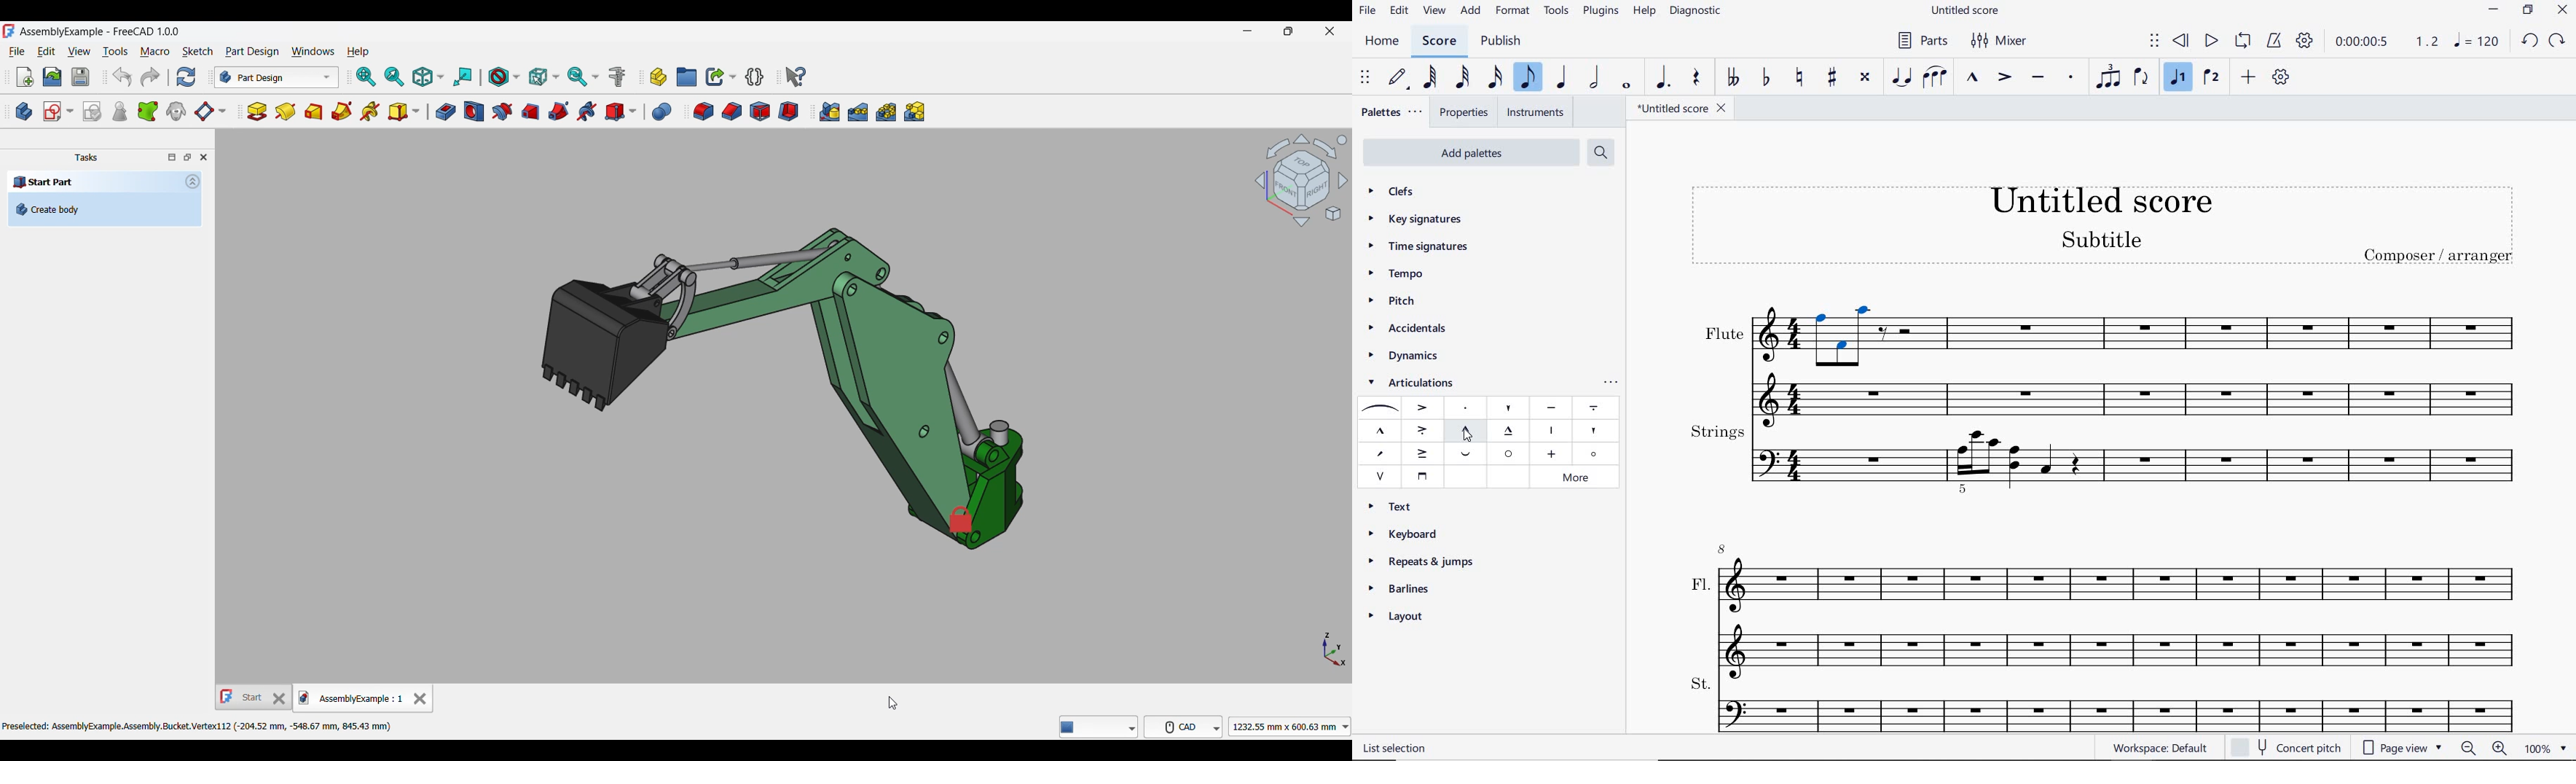 This screenshot has width=2576, height=784. I want to click on Additve pipe, so click(342, 111).